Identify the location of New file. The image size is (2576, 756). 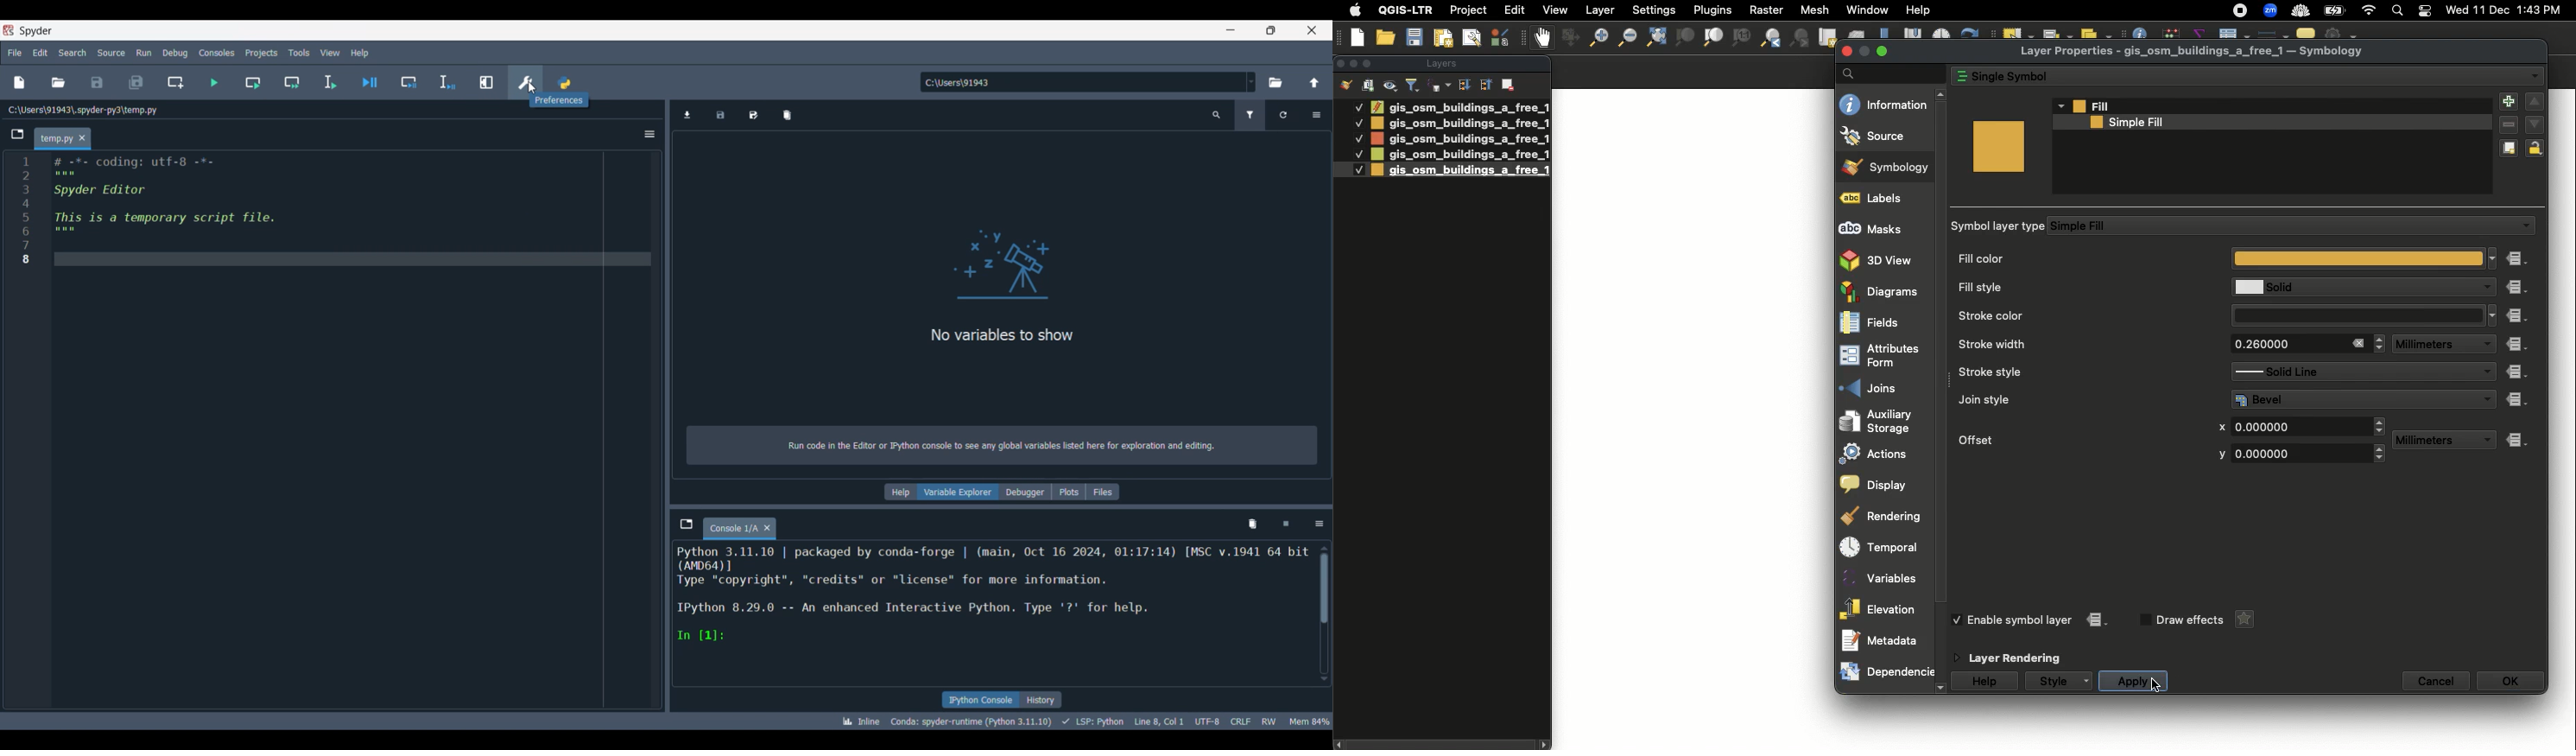
(19, 83).